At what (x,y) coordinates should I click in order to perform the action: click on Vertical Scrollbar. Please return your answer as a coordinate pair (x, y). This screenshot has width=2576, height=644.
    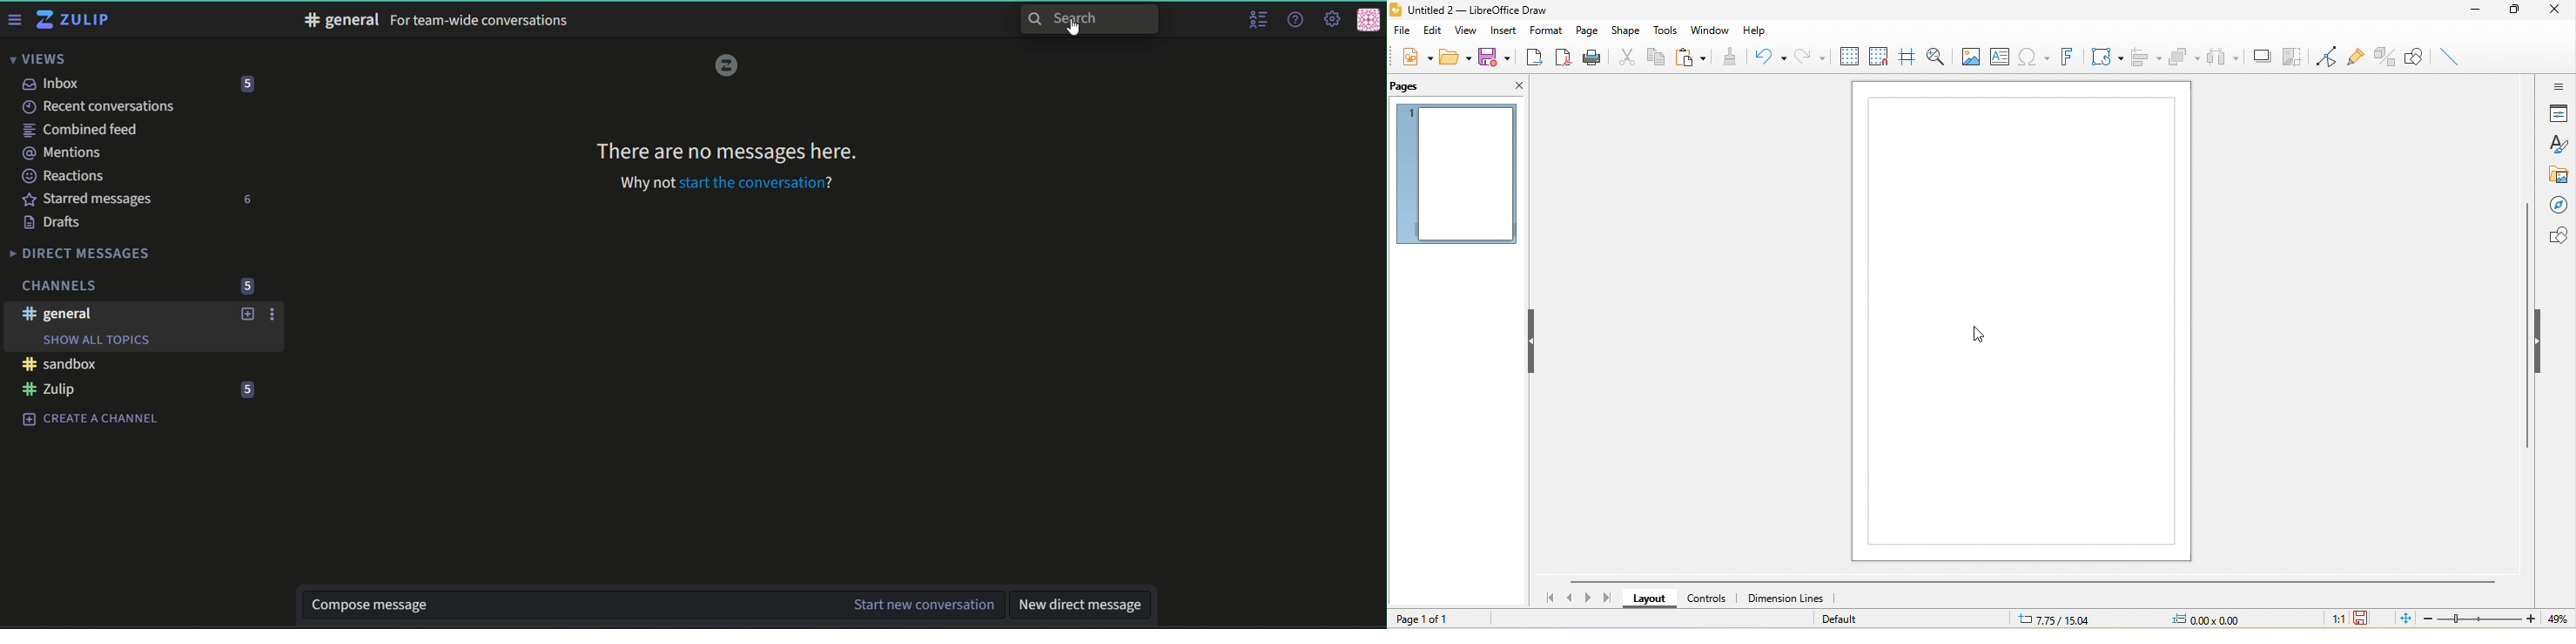
    Looking at the image, I should click on (2524, 327).